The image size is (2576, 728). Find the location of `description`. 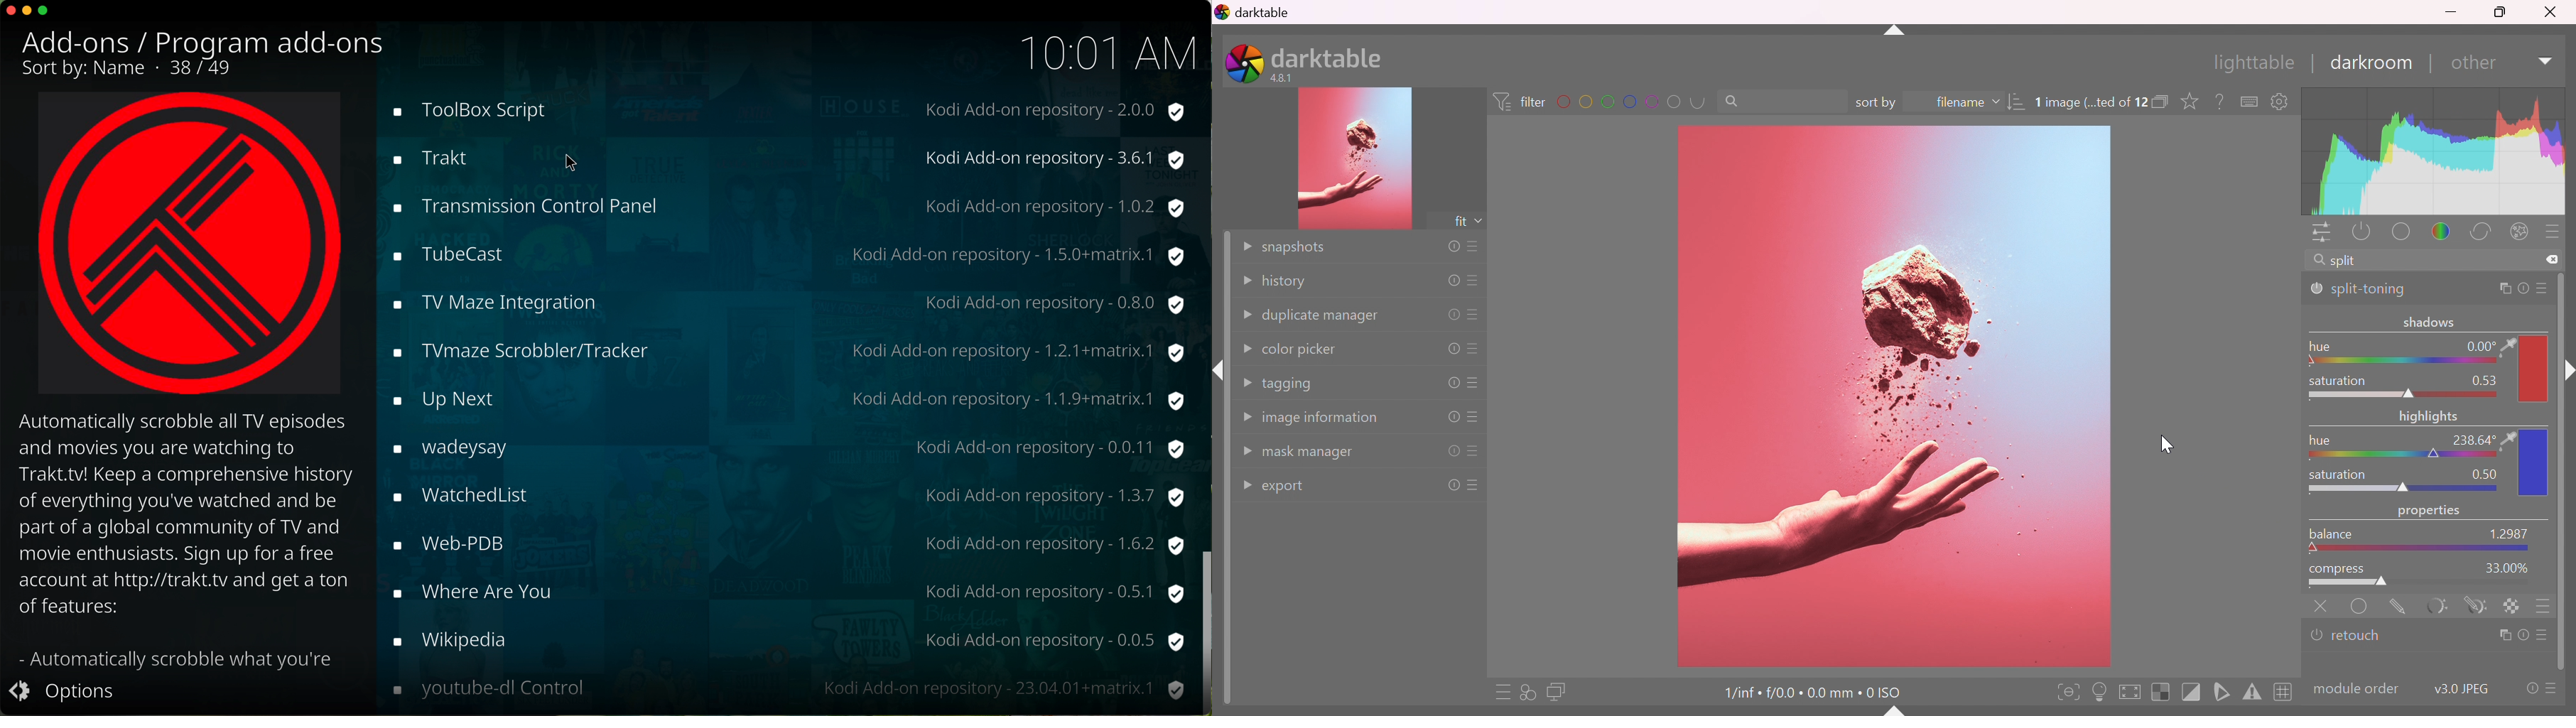

description is located at coordinates (190, 542).